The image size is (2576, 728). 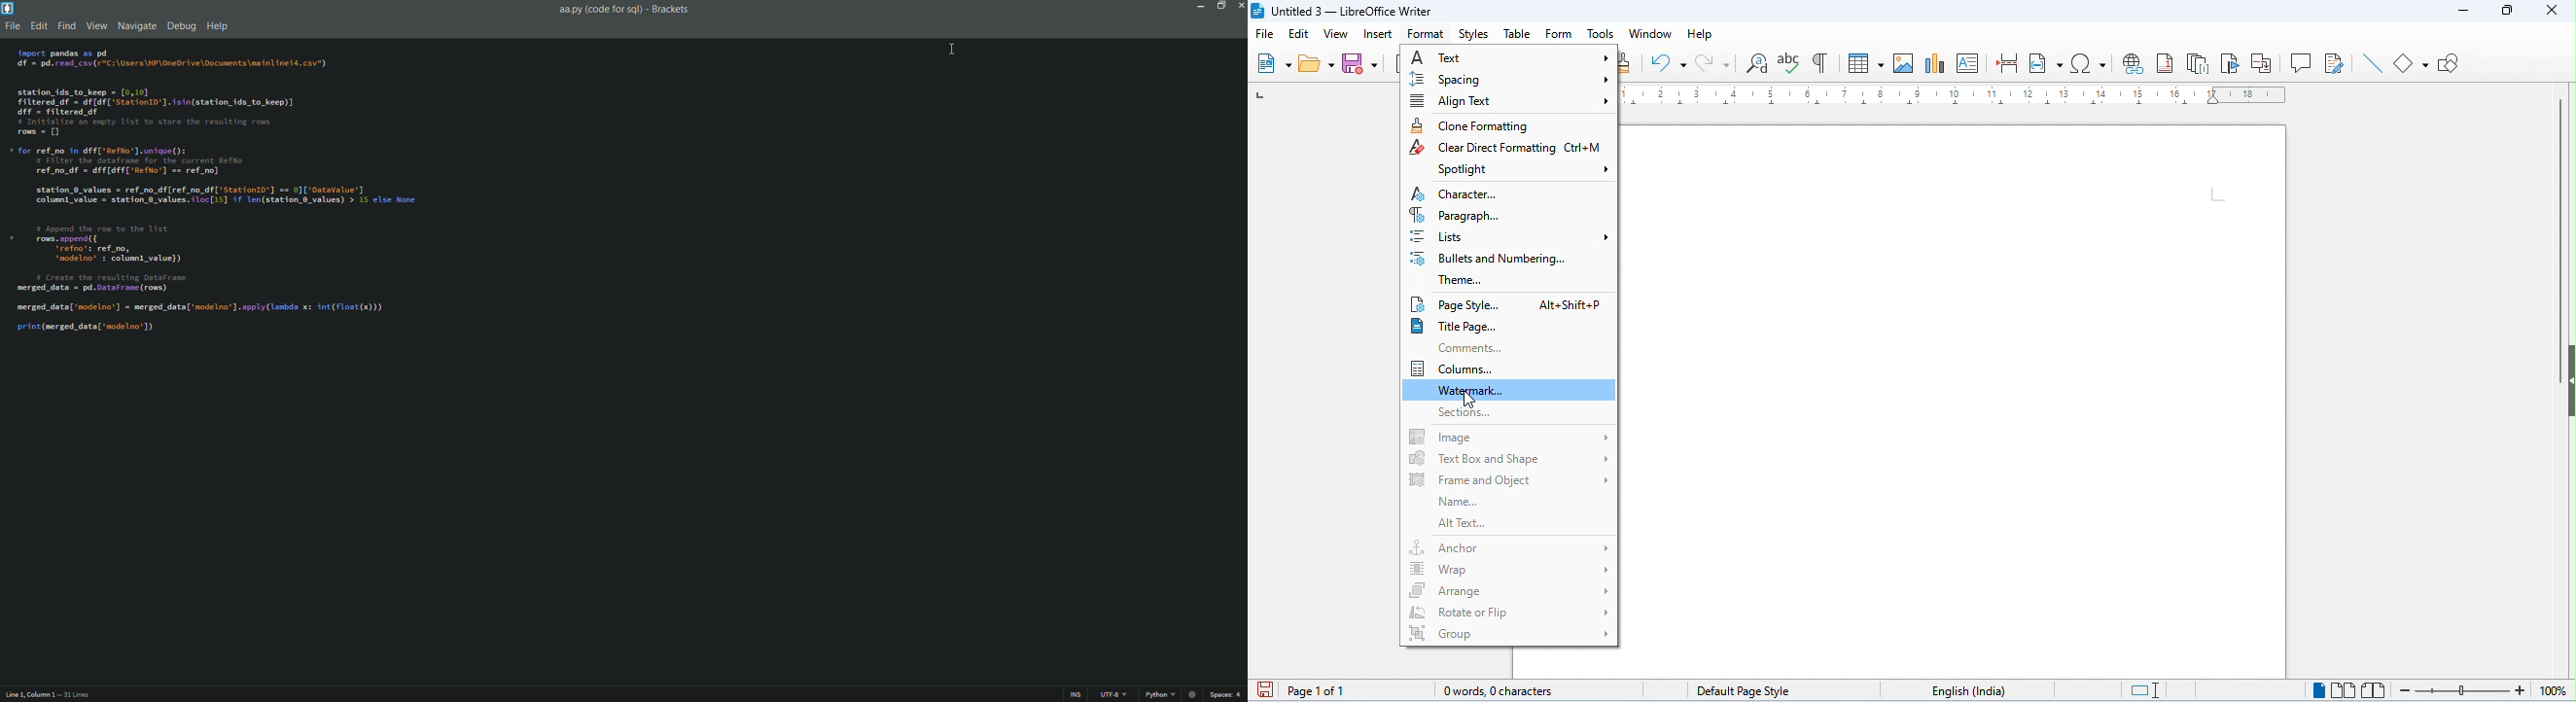 What do you see at coordinates (2166, 63) in the screenshot?
I see `insert foot note` at bounding box center [2166, 63].